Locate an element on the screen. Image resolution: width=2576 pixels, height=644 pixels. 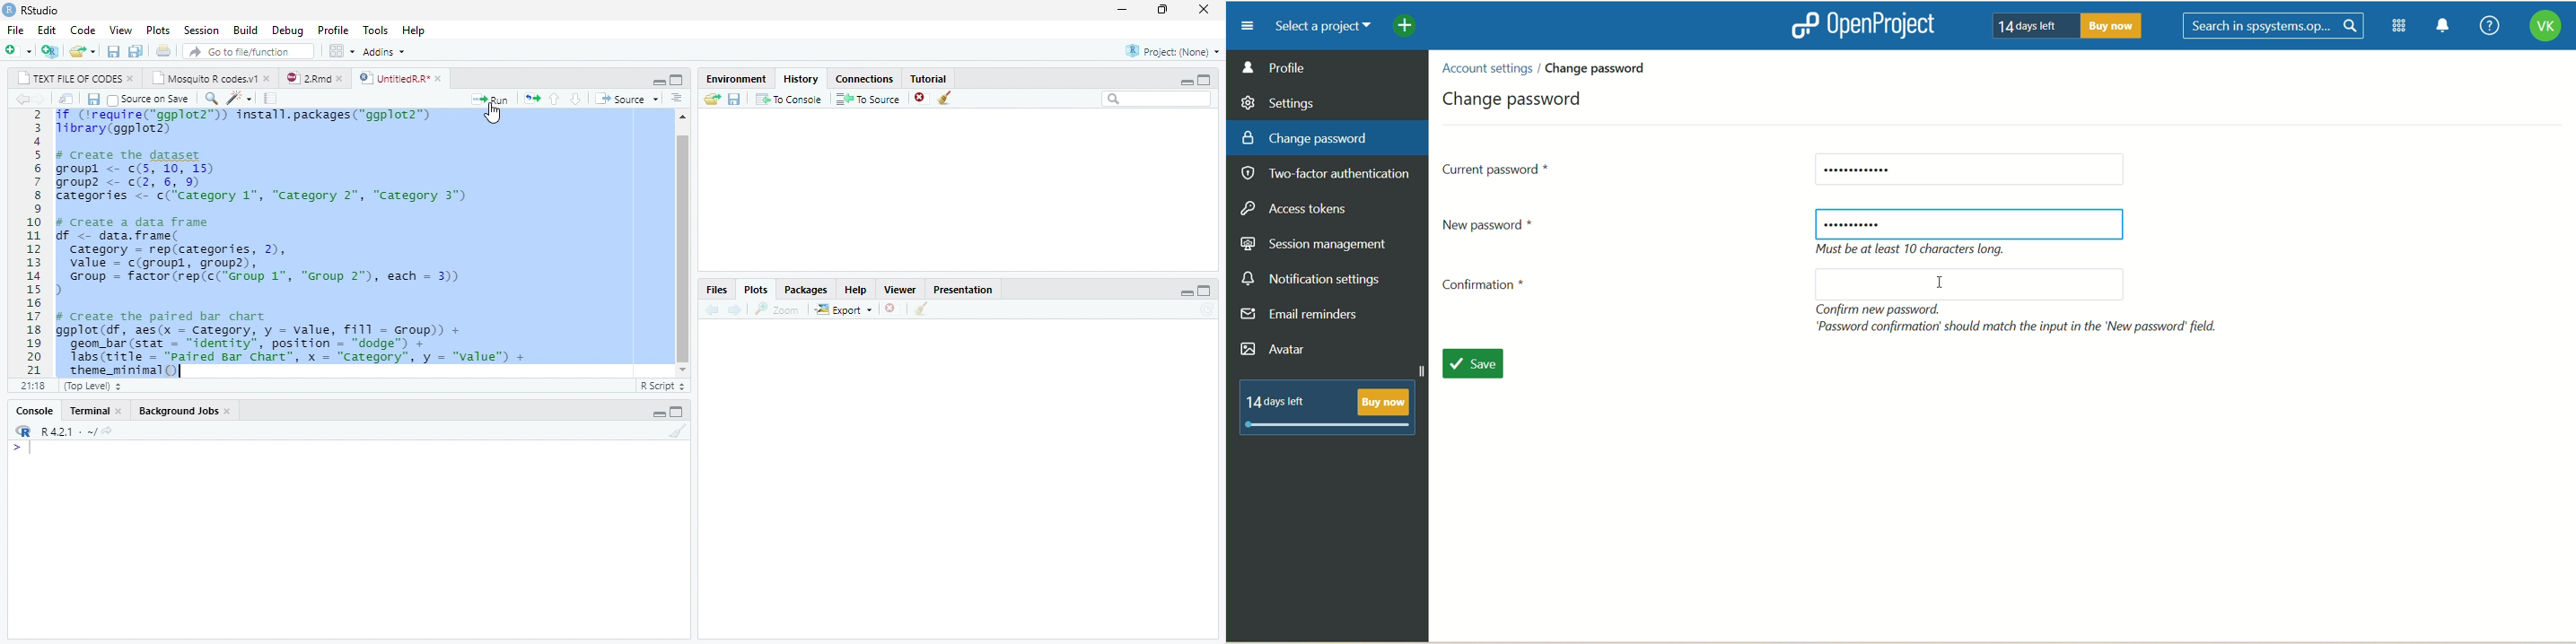
go forward is located at coordinates (38, 100).